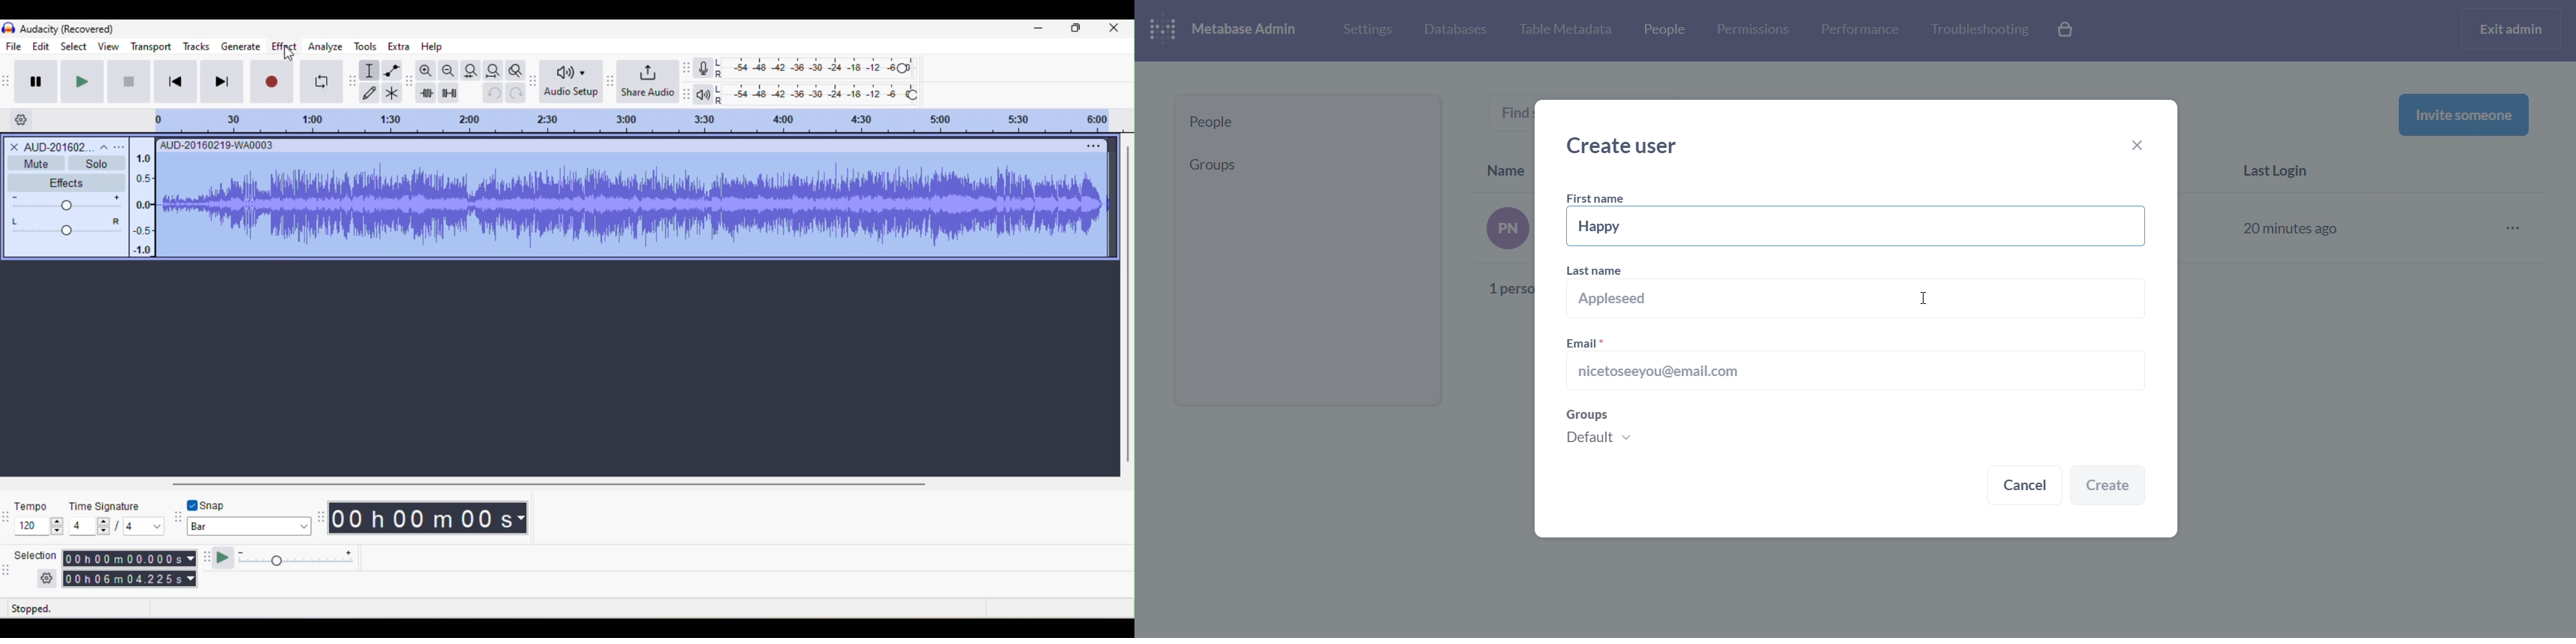  I want to click on logo, so click(1166, 31).